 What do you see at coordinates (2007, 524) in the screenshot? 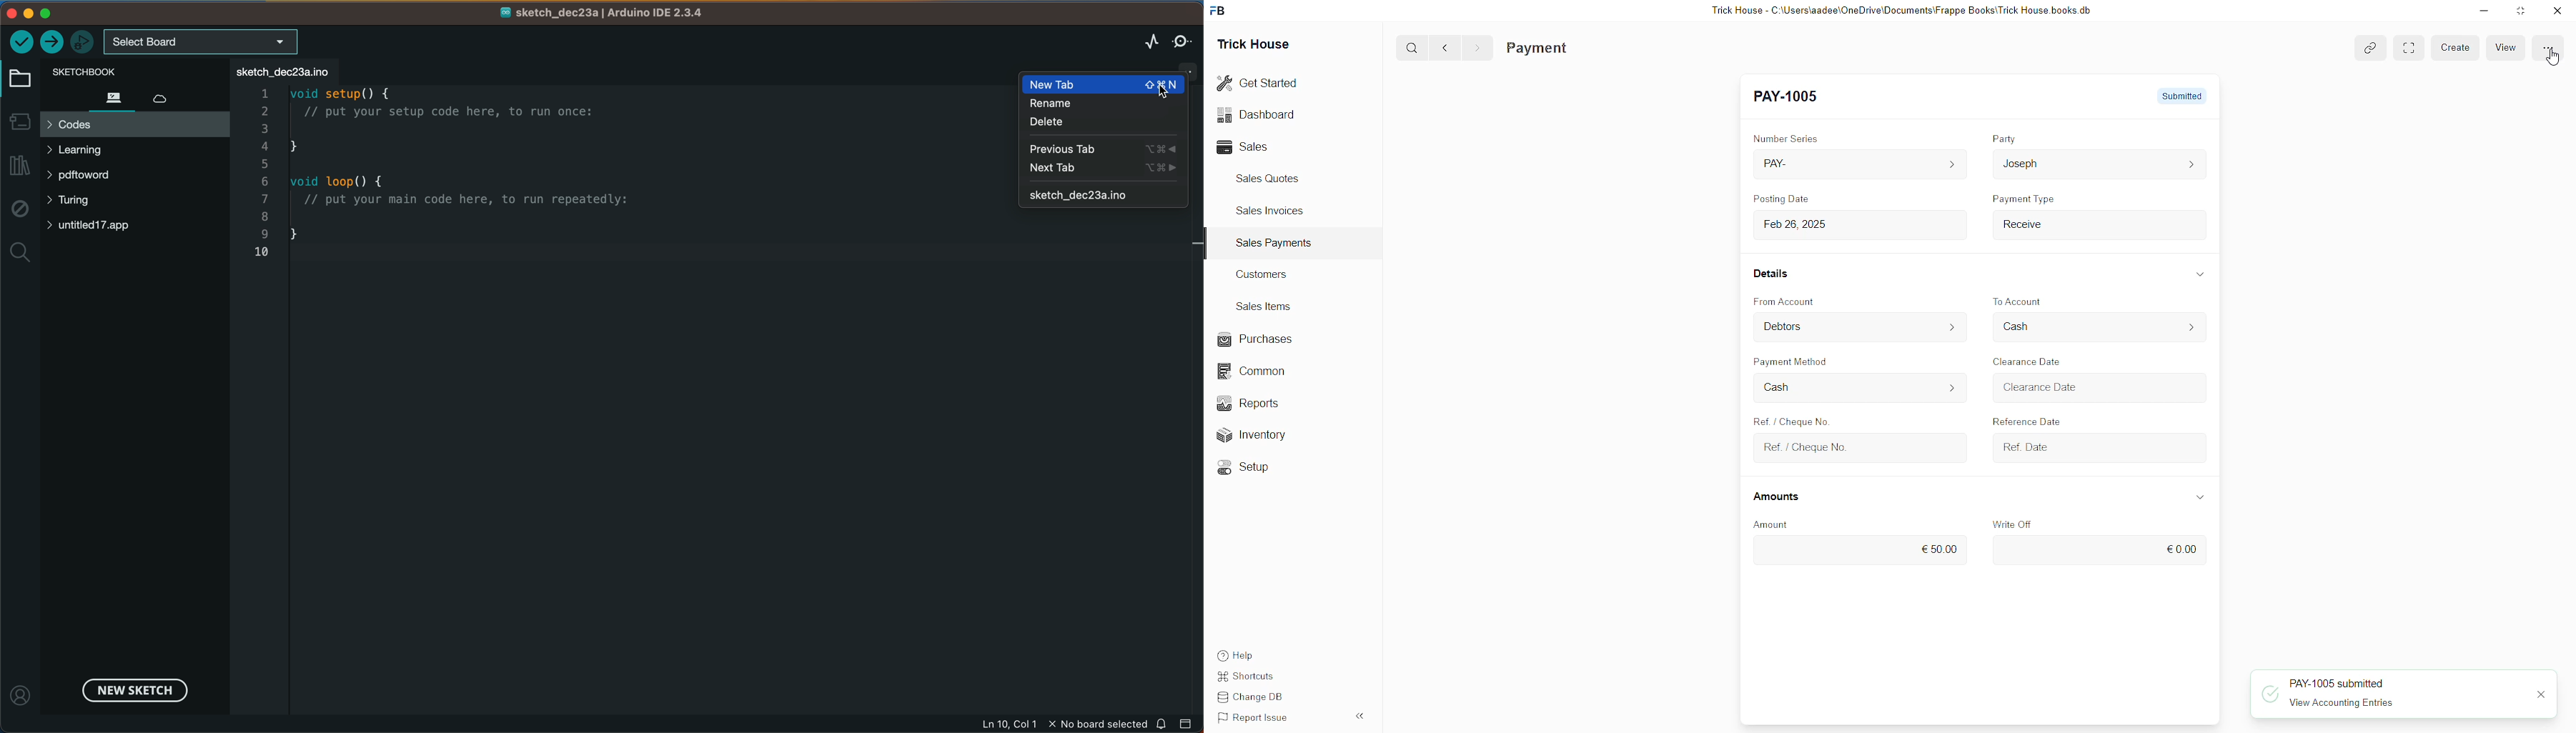
I see `Write Off` at bounding box center [2007, 524].